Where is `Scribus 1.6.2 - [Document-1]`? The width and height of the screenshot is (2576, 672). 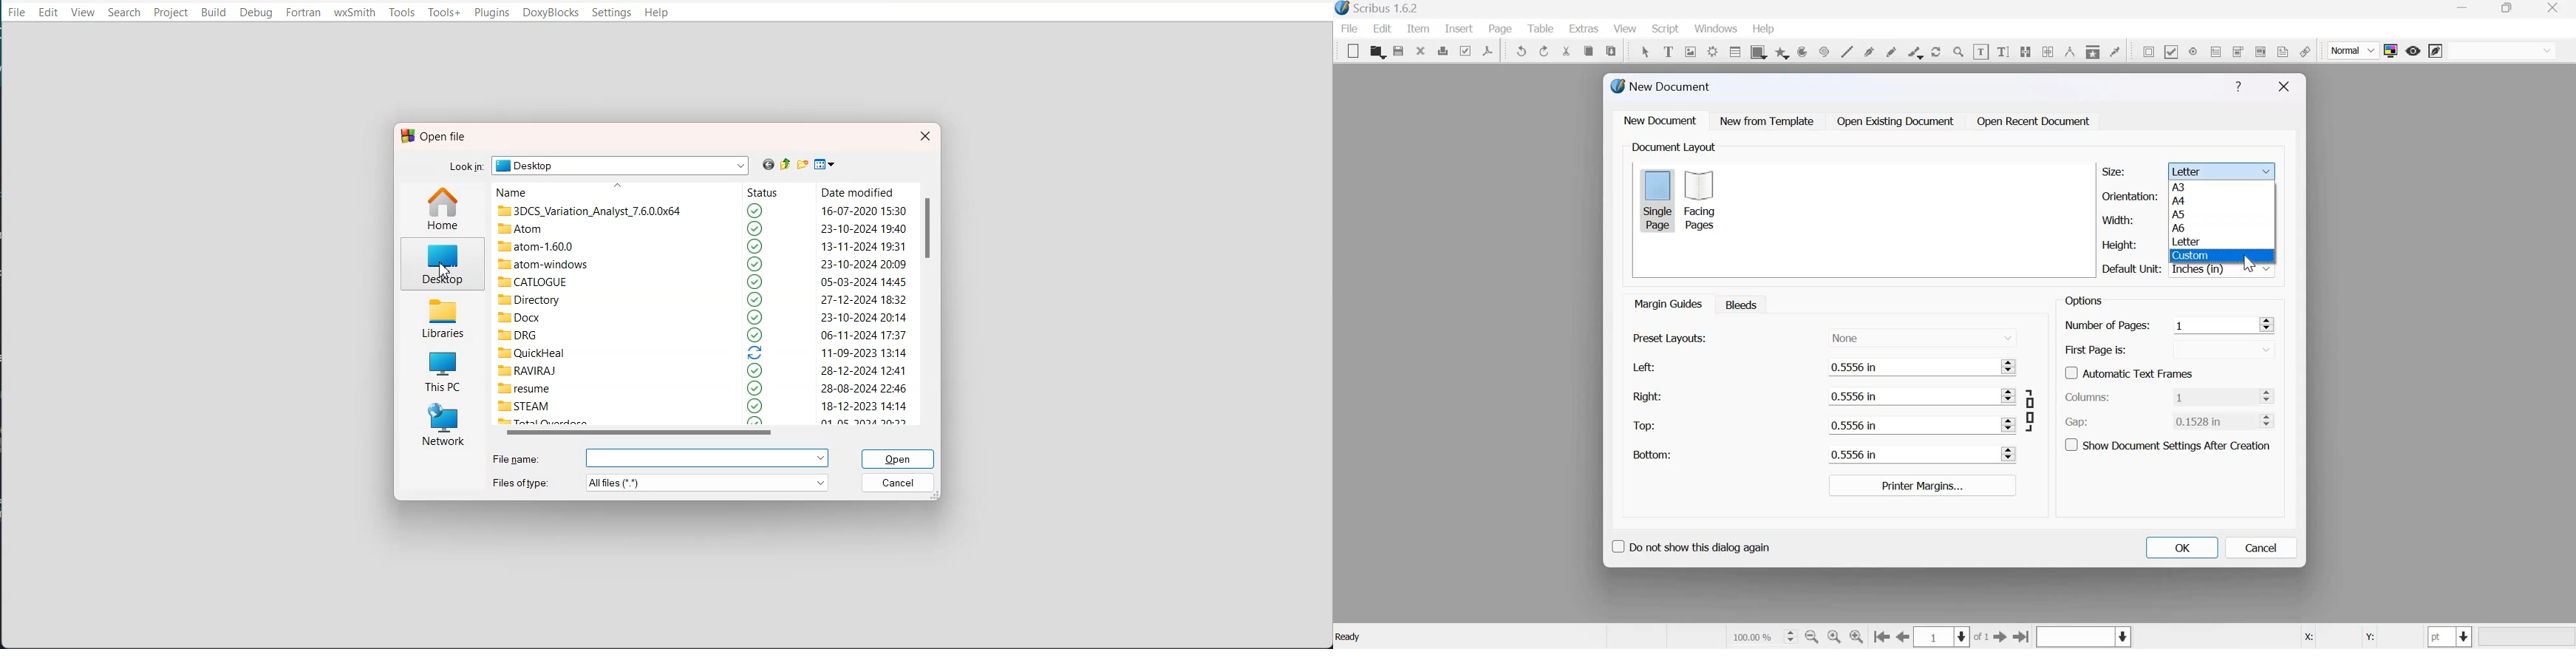
Scribus 1.6.2 - [Document-1] is located at coordinates (1380, 9).